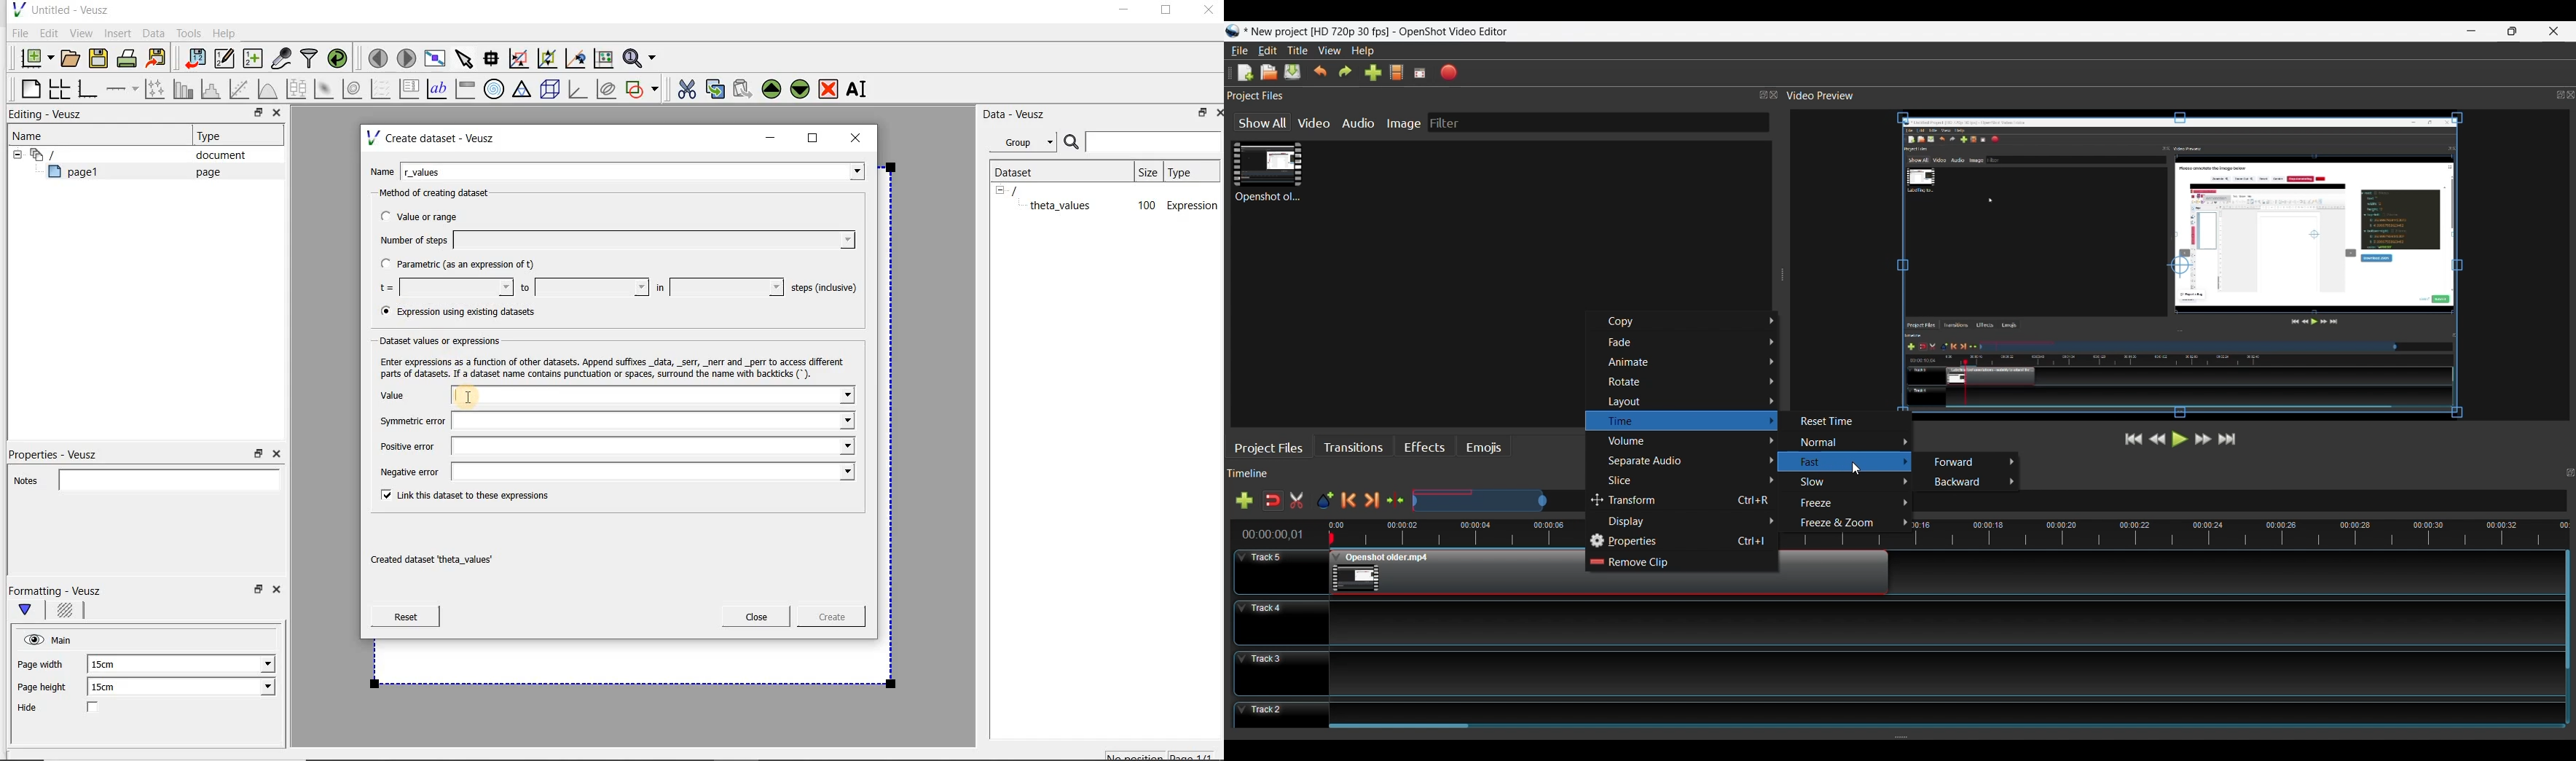 This screenshot has height=784, width=2576. Describe the element at coordinates (1062, 205) in the screenshot. I see `theta_values` at that location.